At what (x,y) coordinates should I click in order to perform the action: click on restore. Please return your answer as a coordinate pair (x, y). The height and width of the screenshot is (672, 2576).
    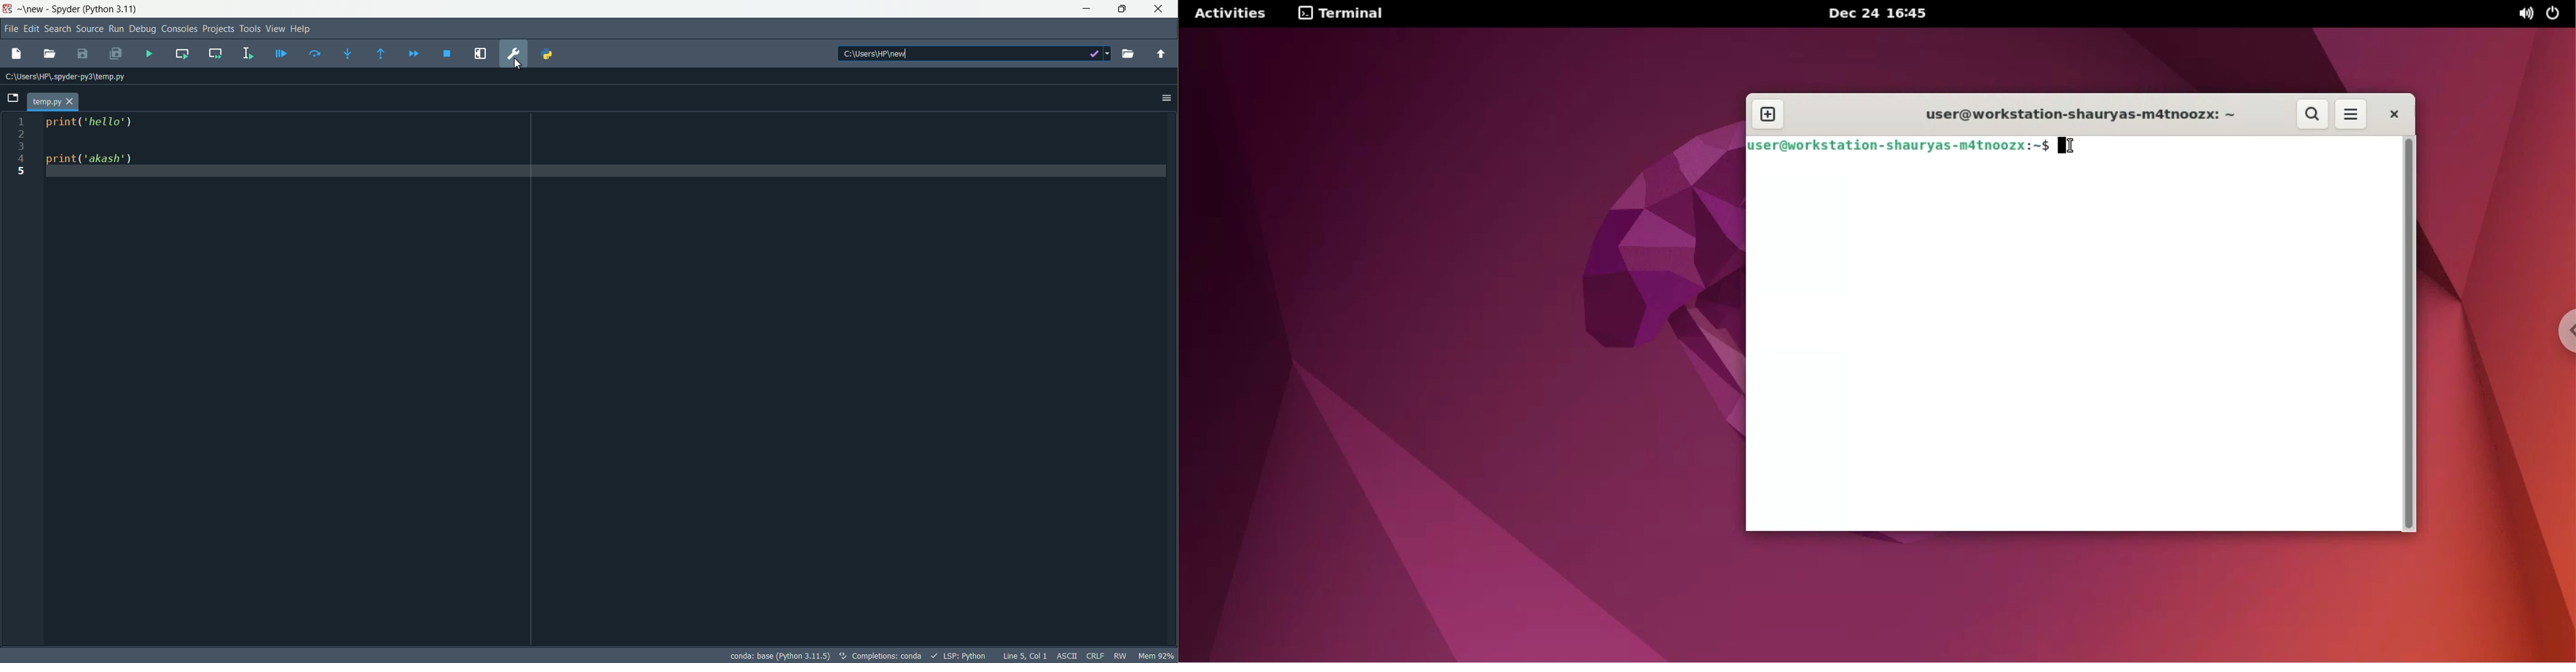
    Looking at the image, I should click on (1122, 9).